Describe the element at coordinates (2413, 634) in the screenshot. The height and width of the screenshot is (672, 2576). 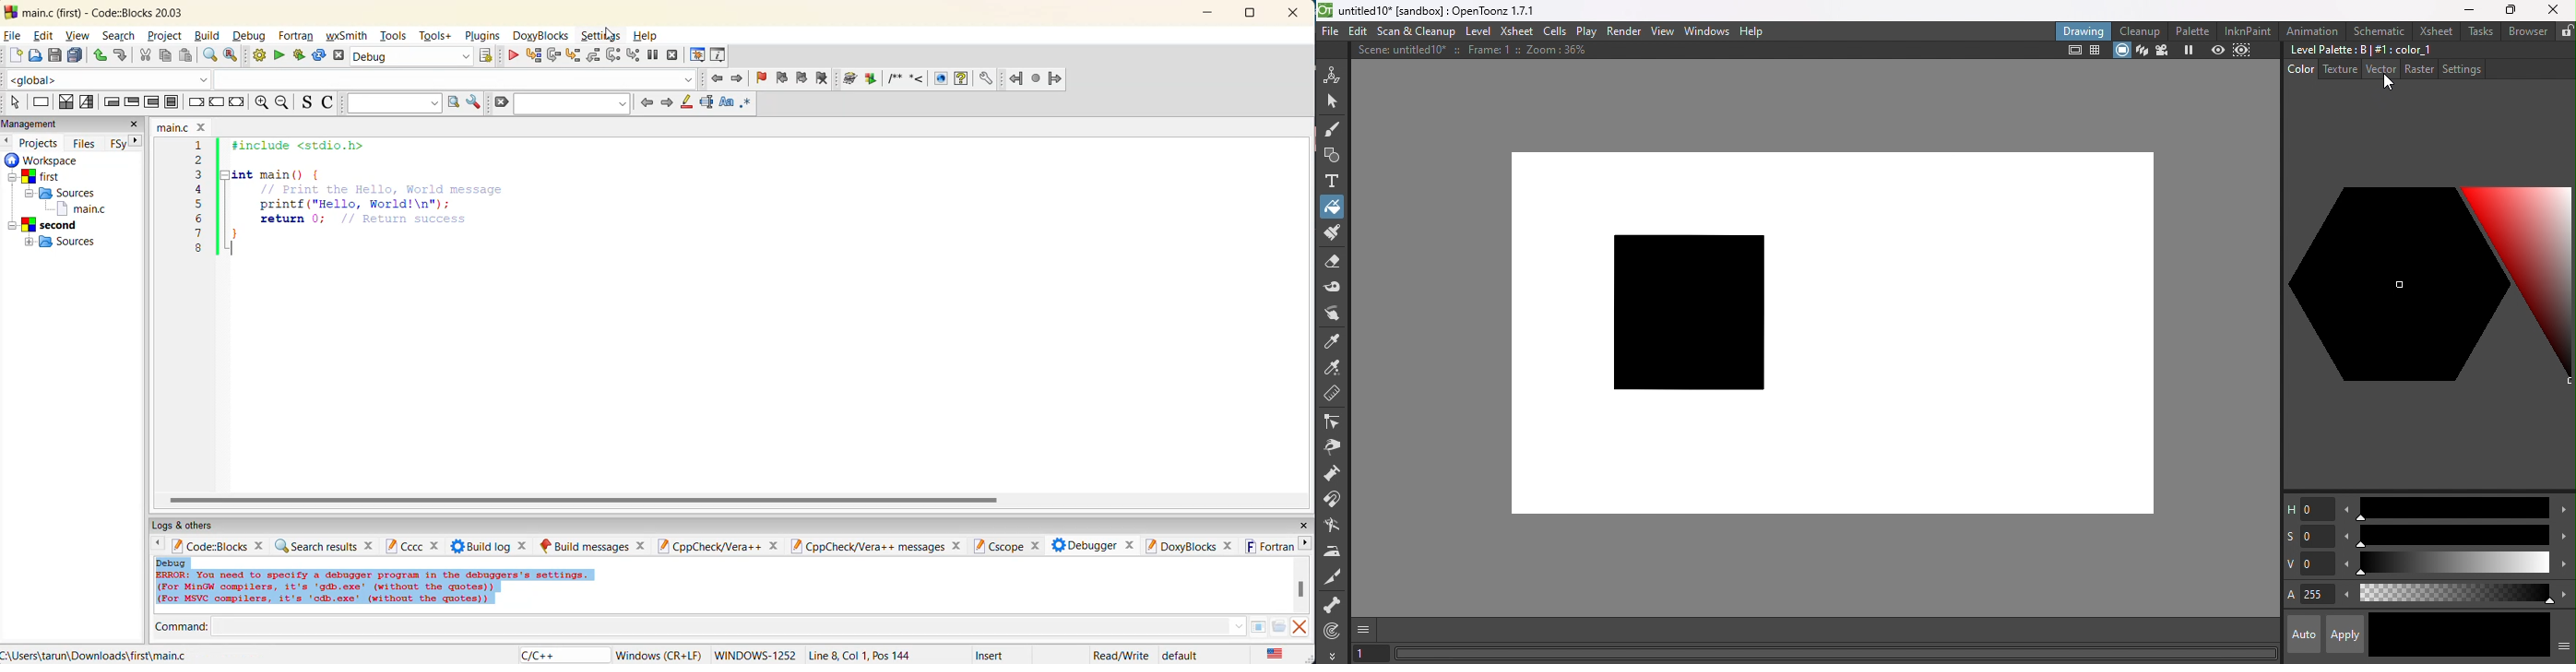
I see `Current style` at that location.